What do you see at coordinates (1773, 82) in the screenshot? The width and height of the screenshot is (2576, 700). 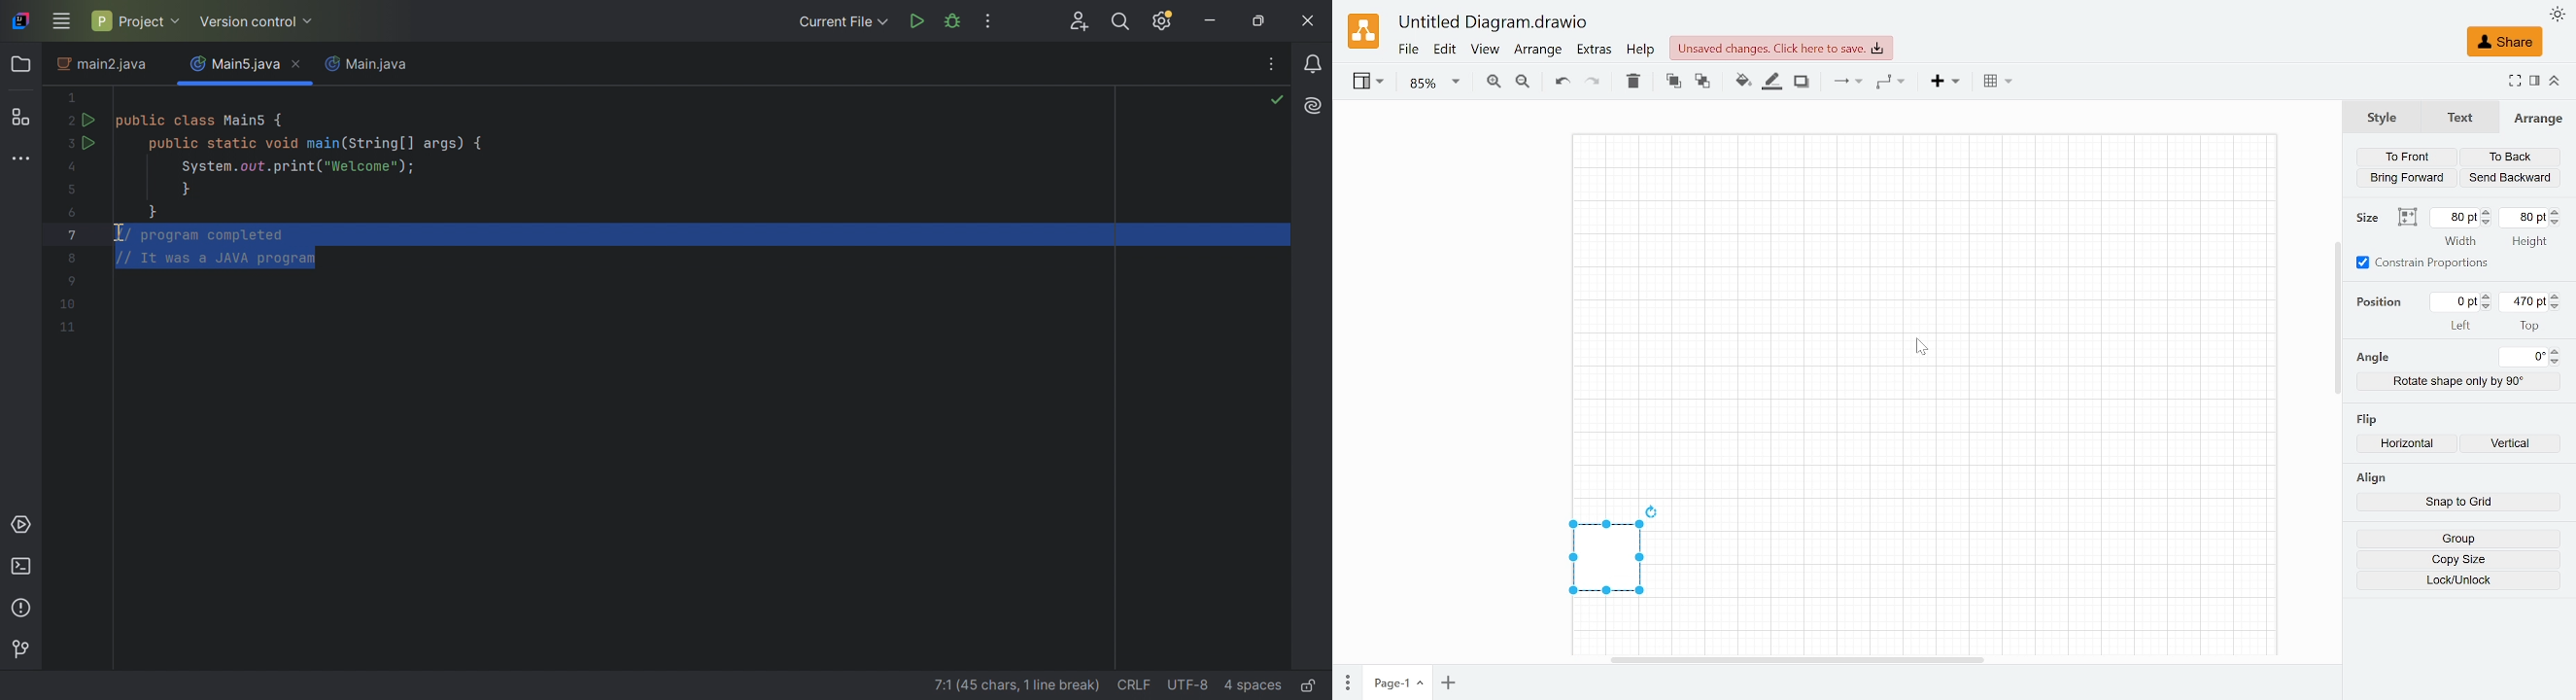 I see `Fill line` at bounding box center [1773, 82].